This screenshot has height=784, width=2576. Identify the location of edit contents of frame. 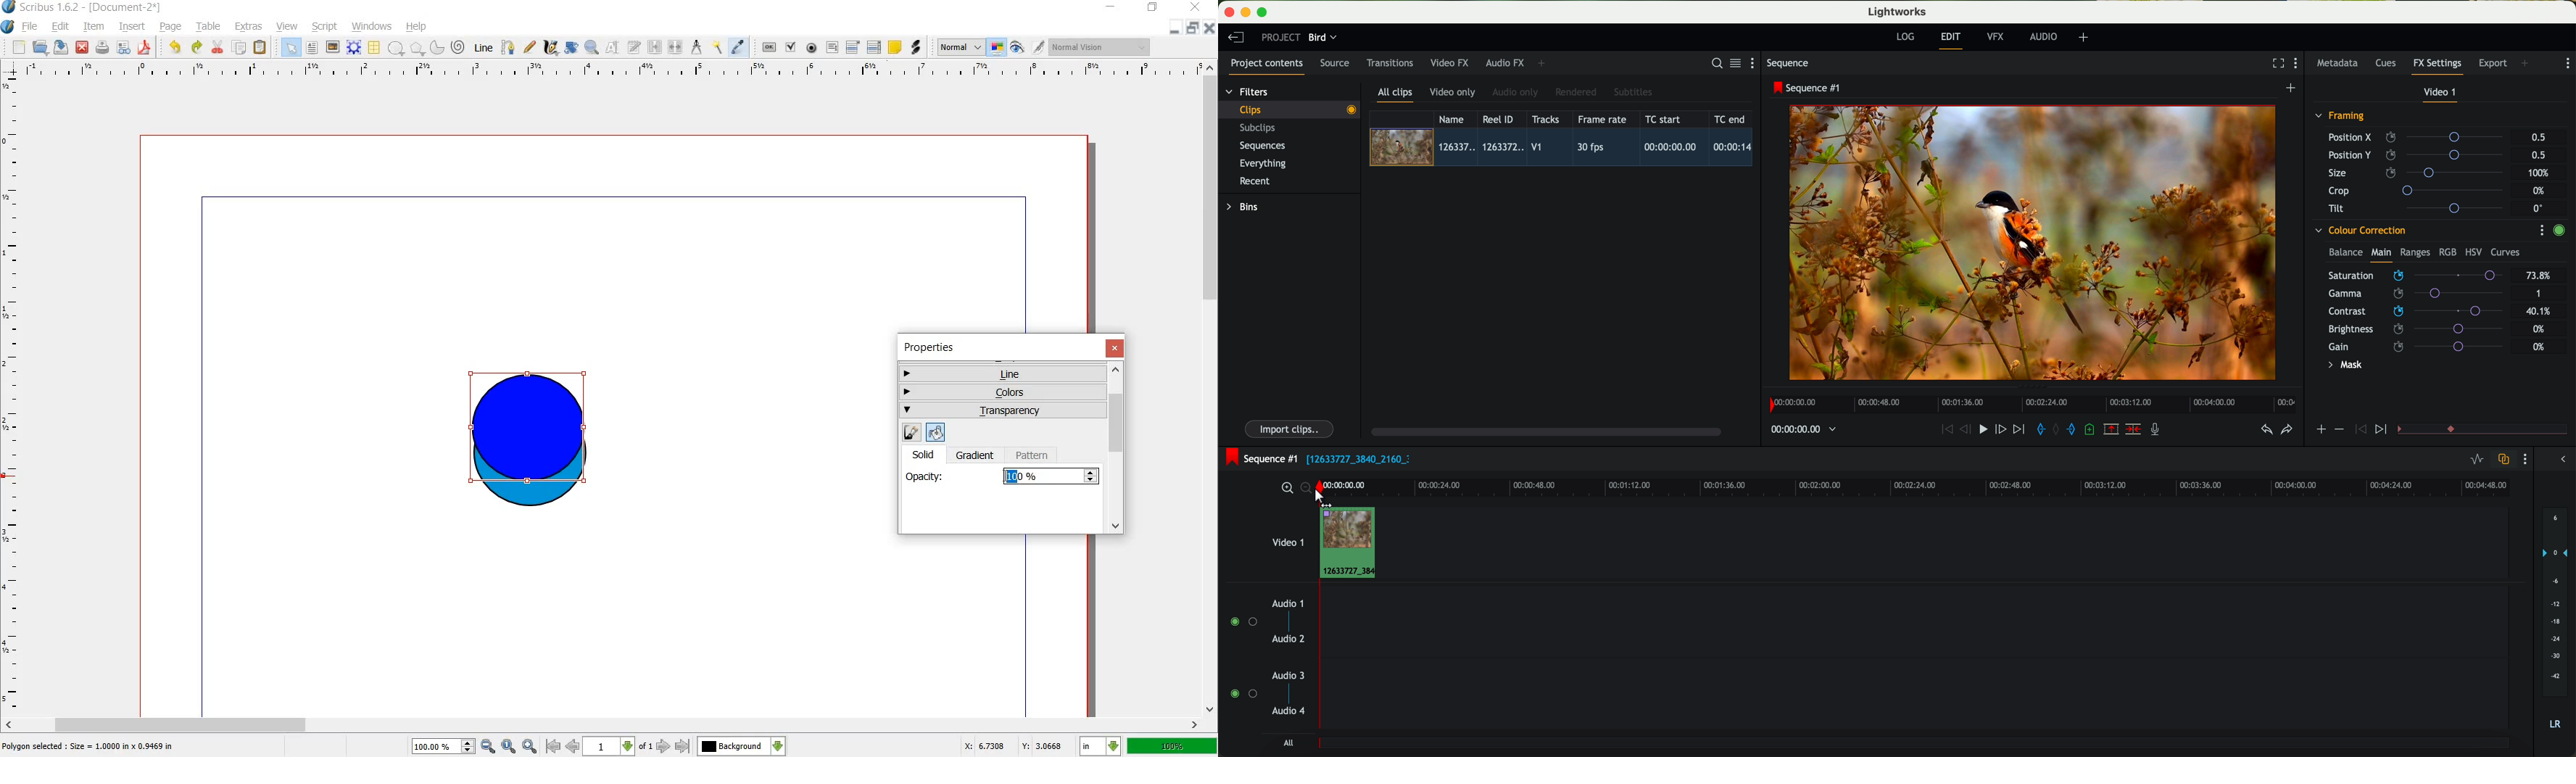
(611, 47).